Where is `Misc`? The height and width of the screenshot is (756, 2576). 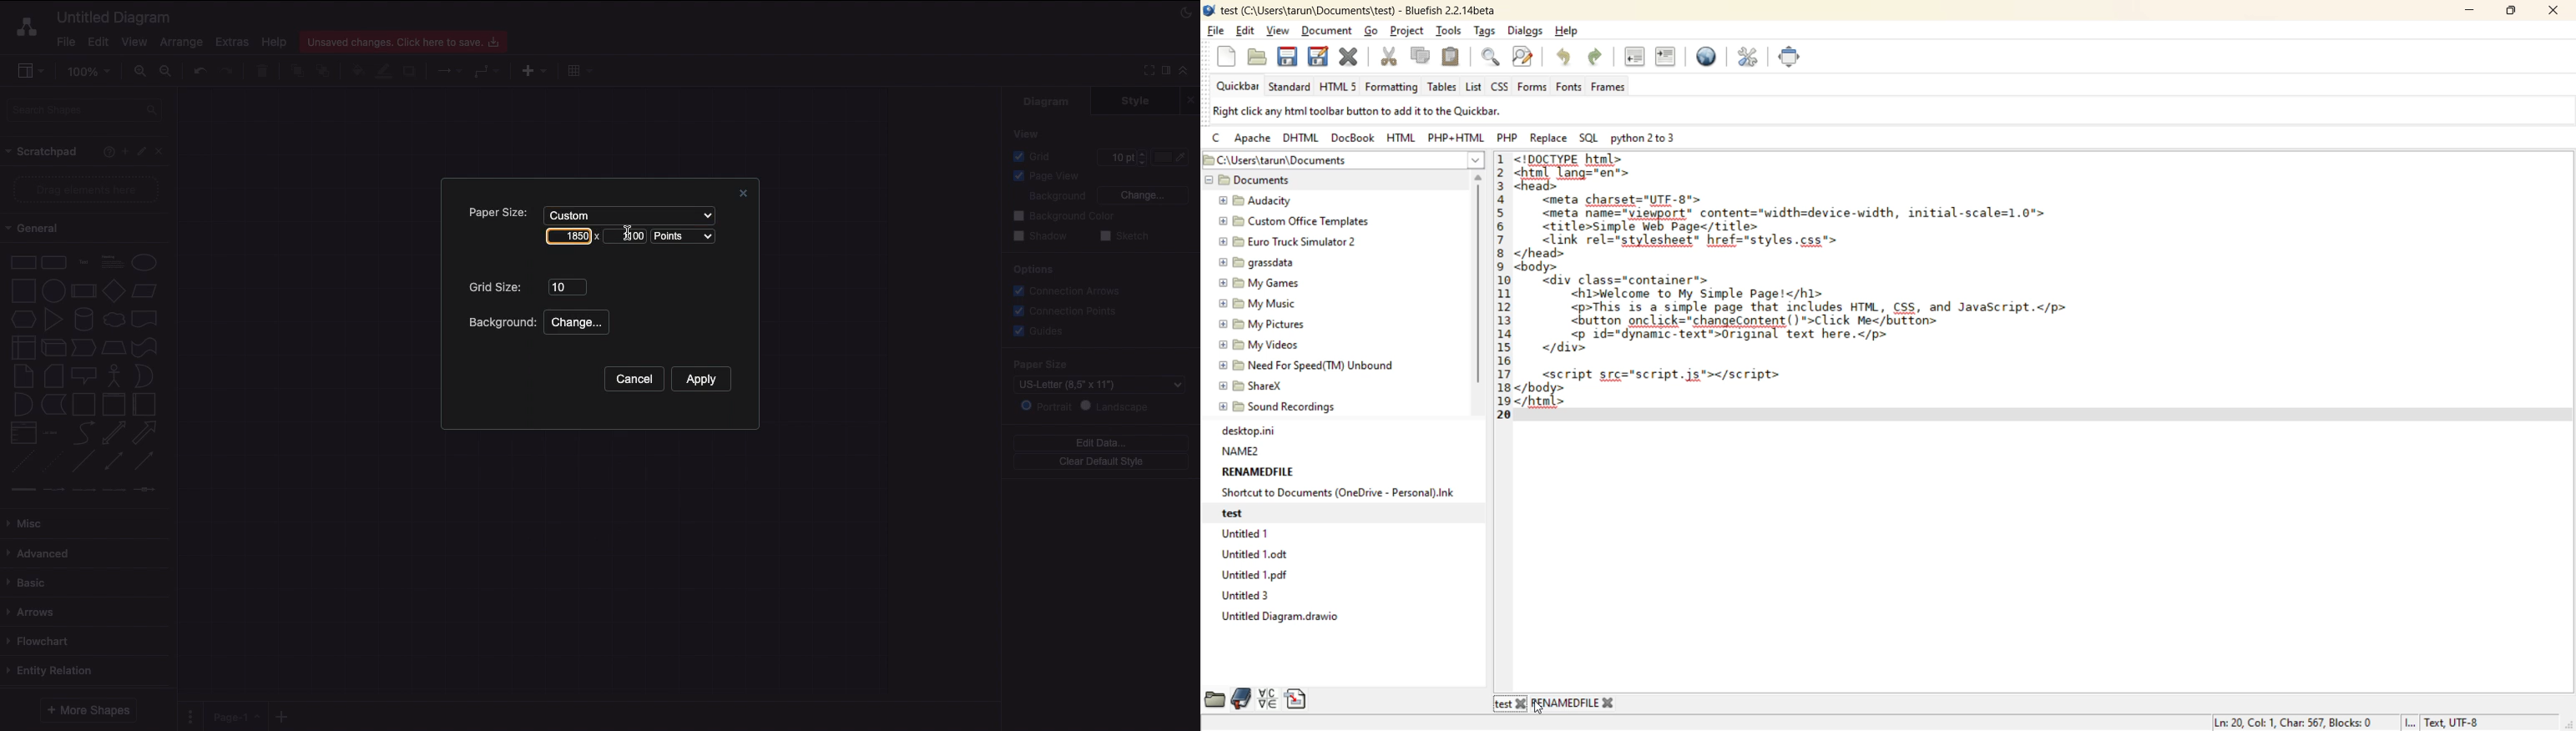 Misc is located at coordinates (29, 523).